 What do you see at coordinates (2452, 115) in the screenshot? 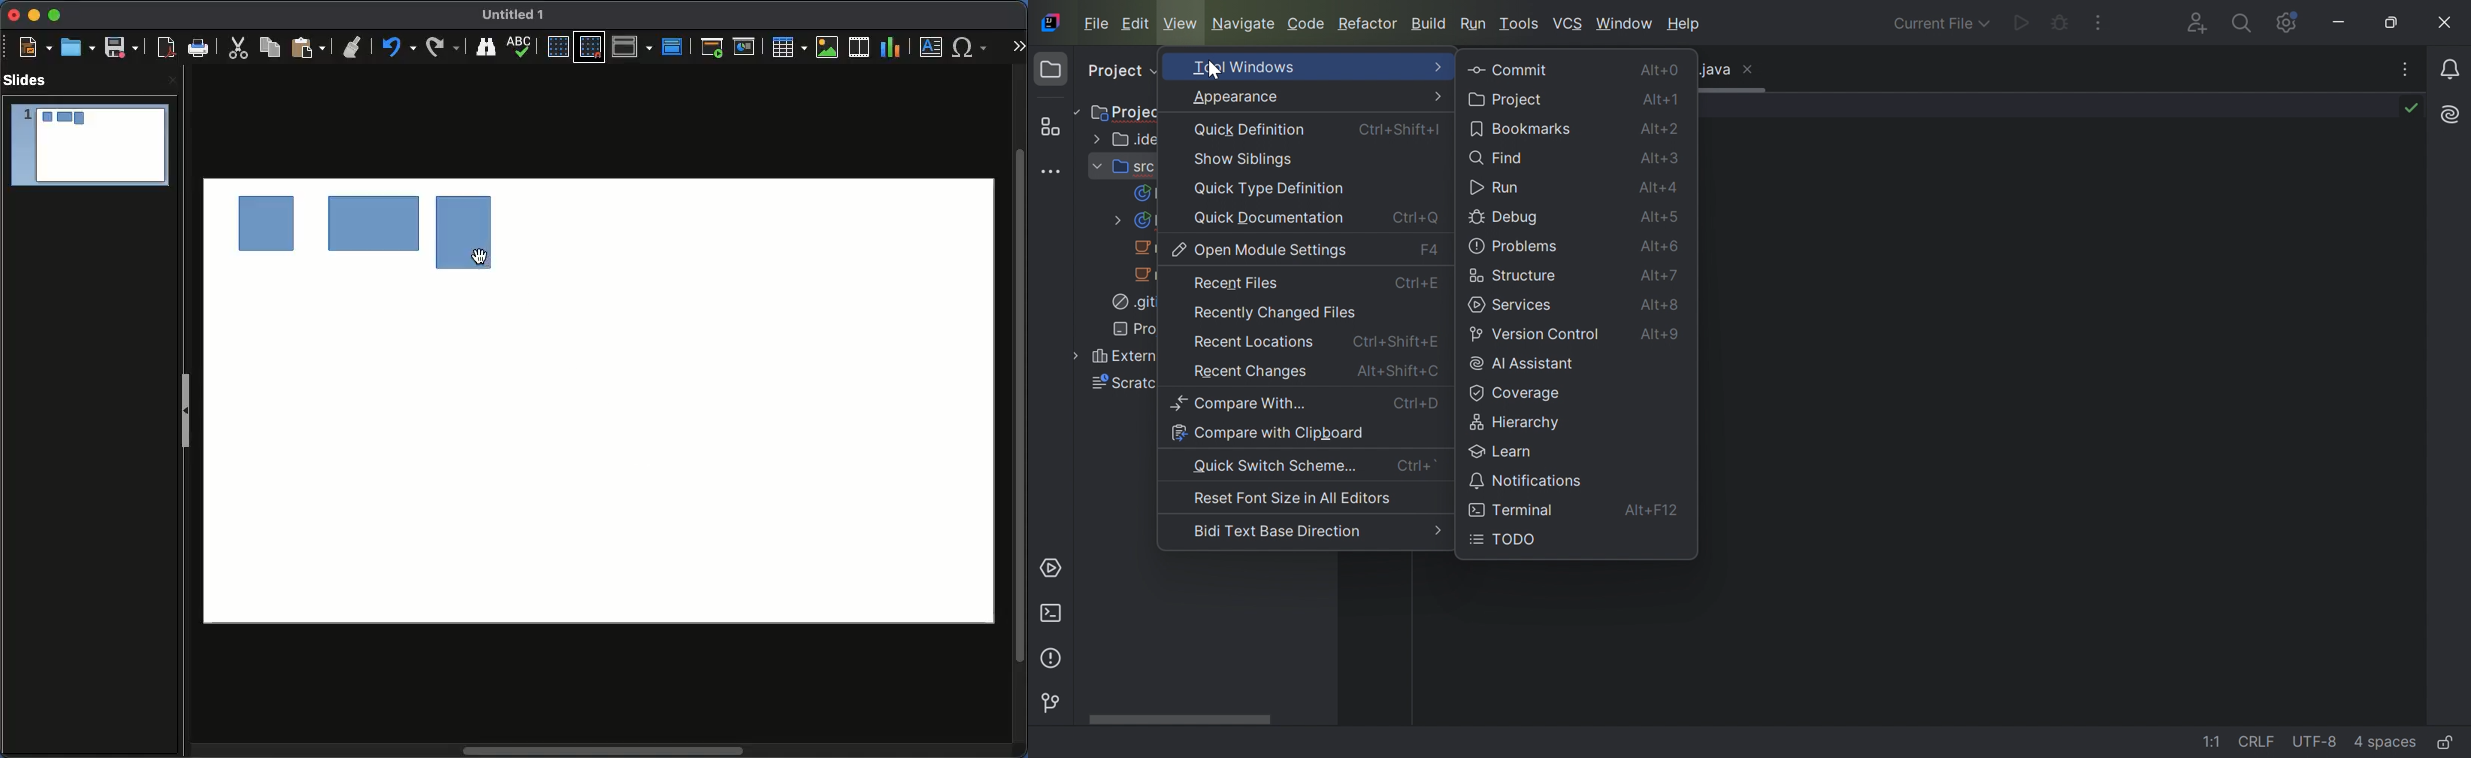
I see `AI Assistant` at bounding box center [2452, 115].